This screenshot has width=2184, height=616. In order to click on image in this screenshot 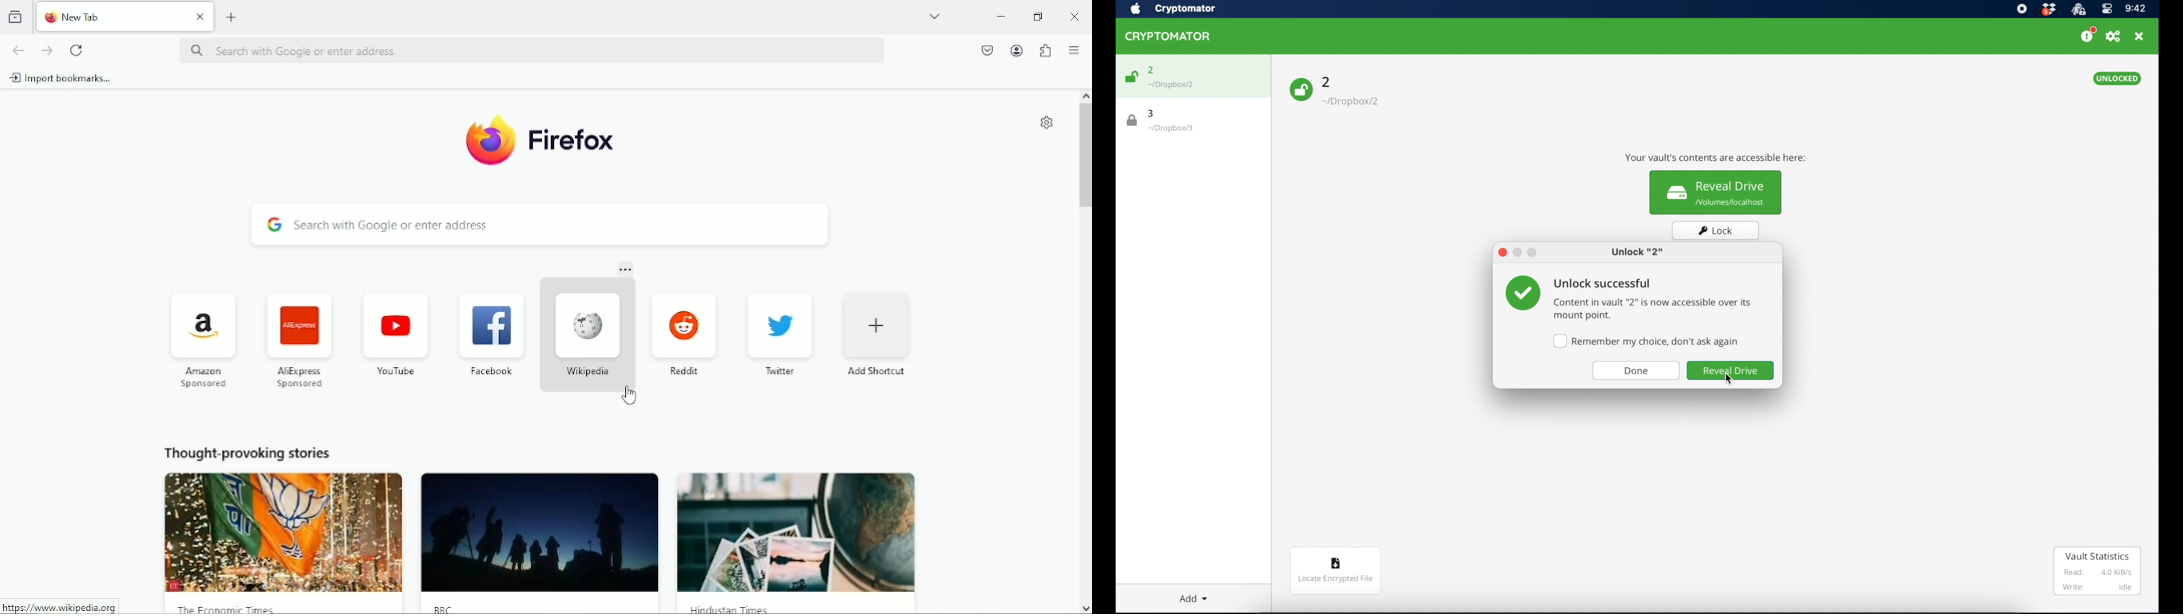, I will do `click(797, 532)`.